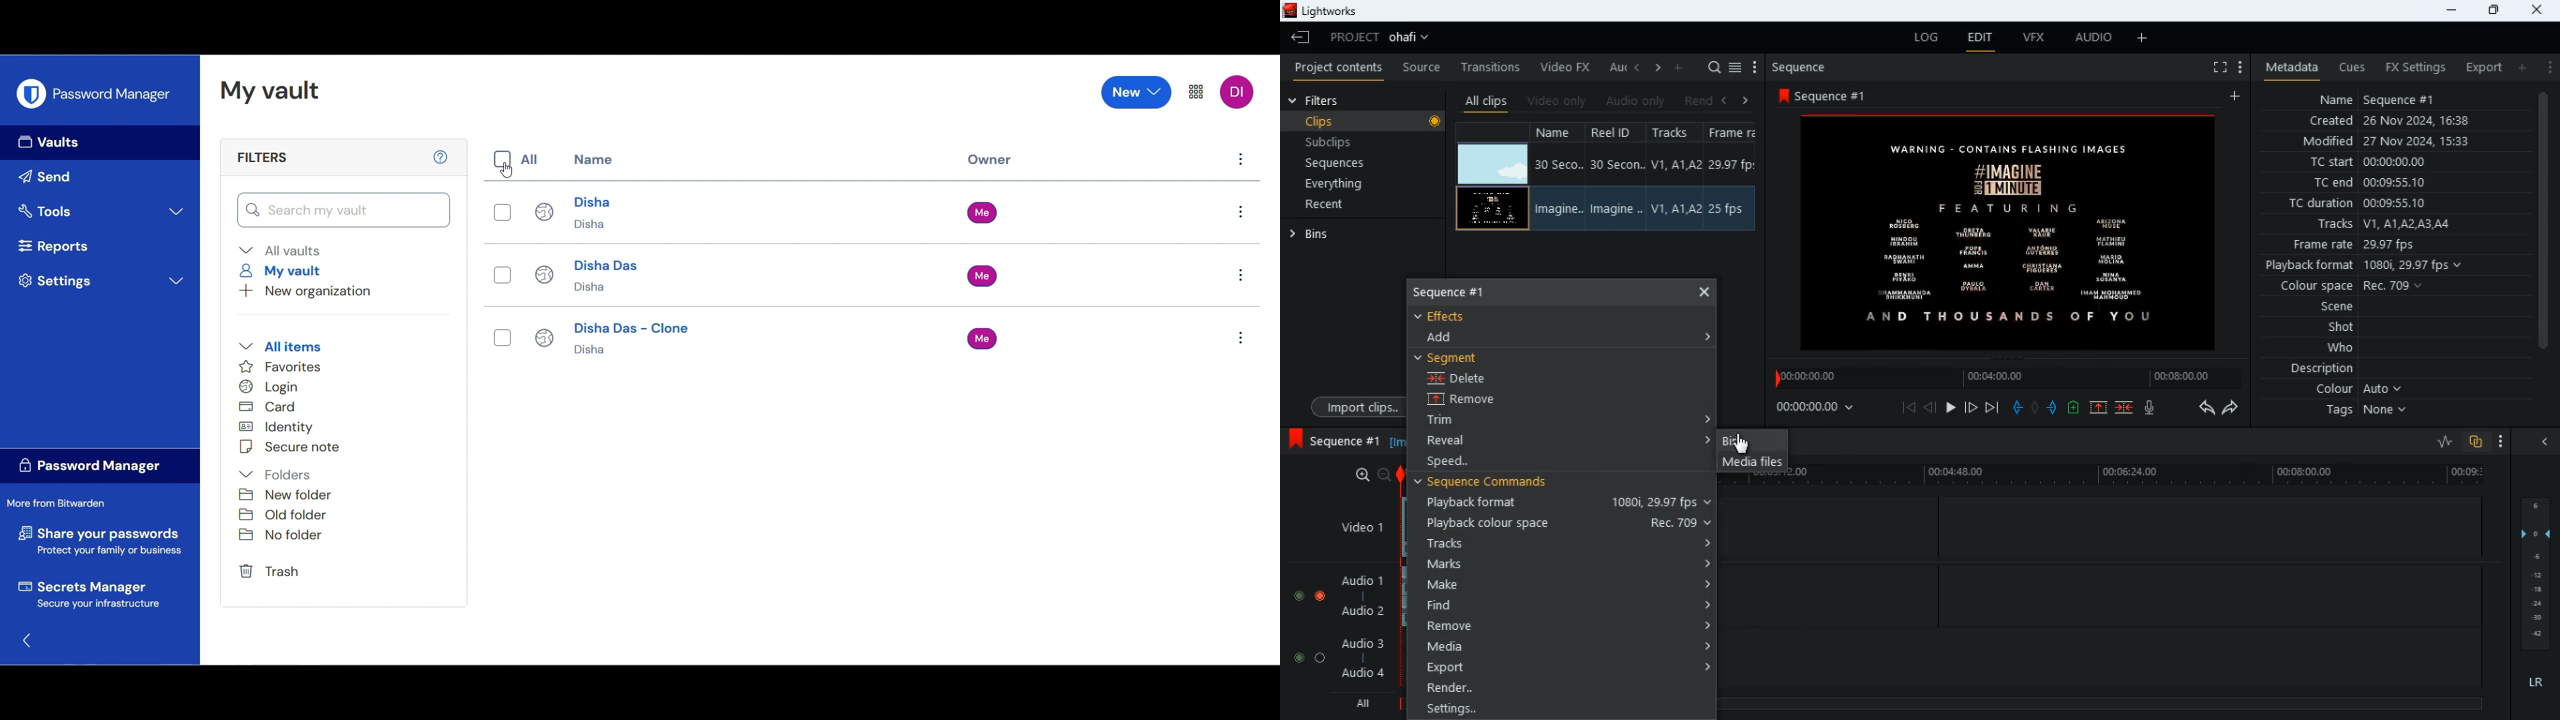 The height and width of the screenshot is (728, 2576). Describe the element at coordinates (2527, 68) in the screenshot. I see `add` at that location.